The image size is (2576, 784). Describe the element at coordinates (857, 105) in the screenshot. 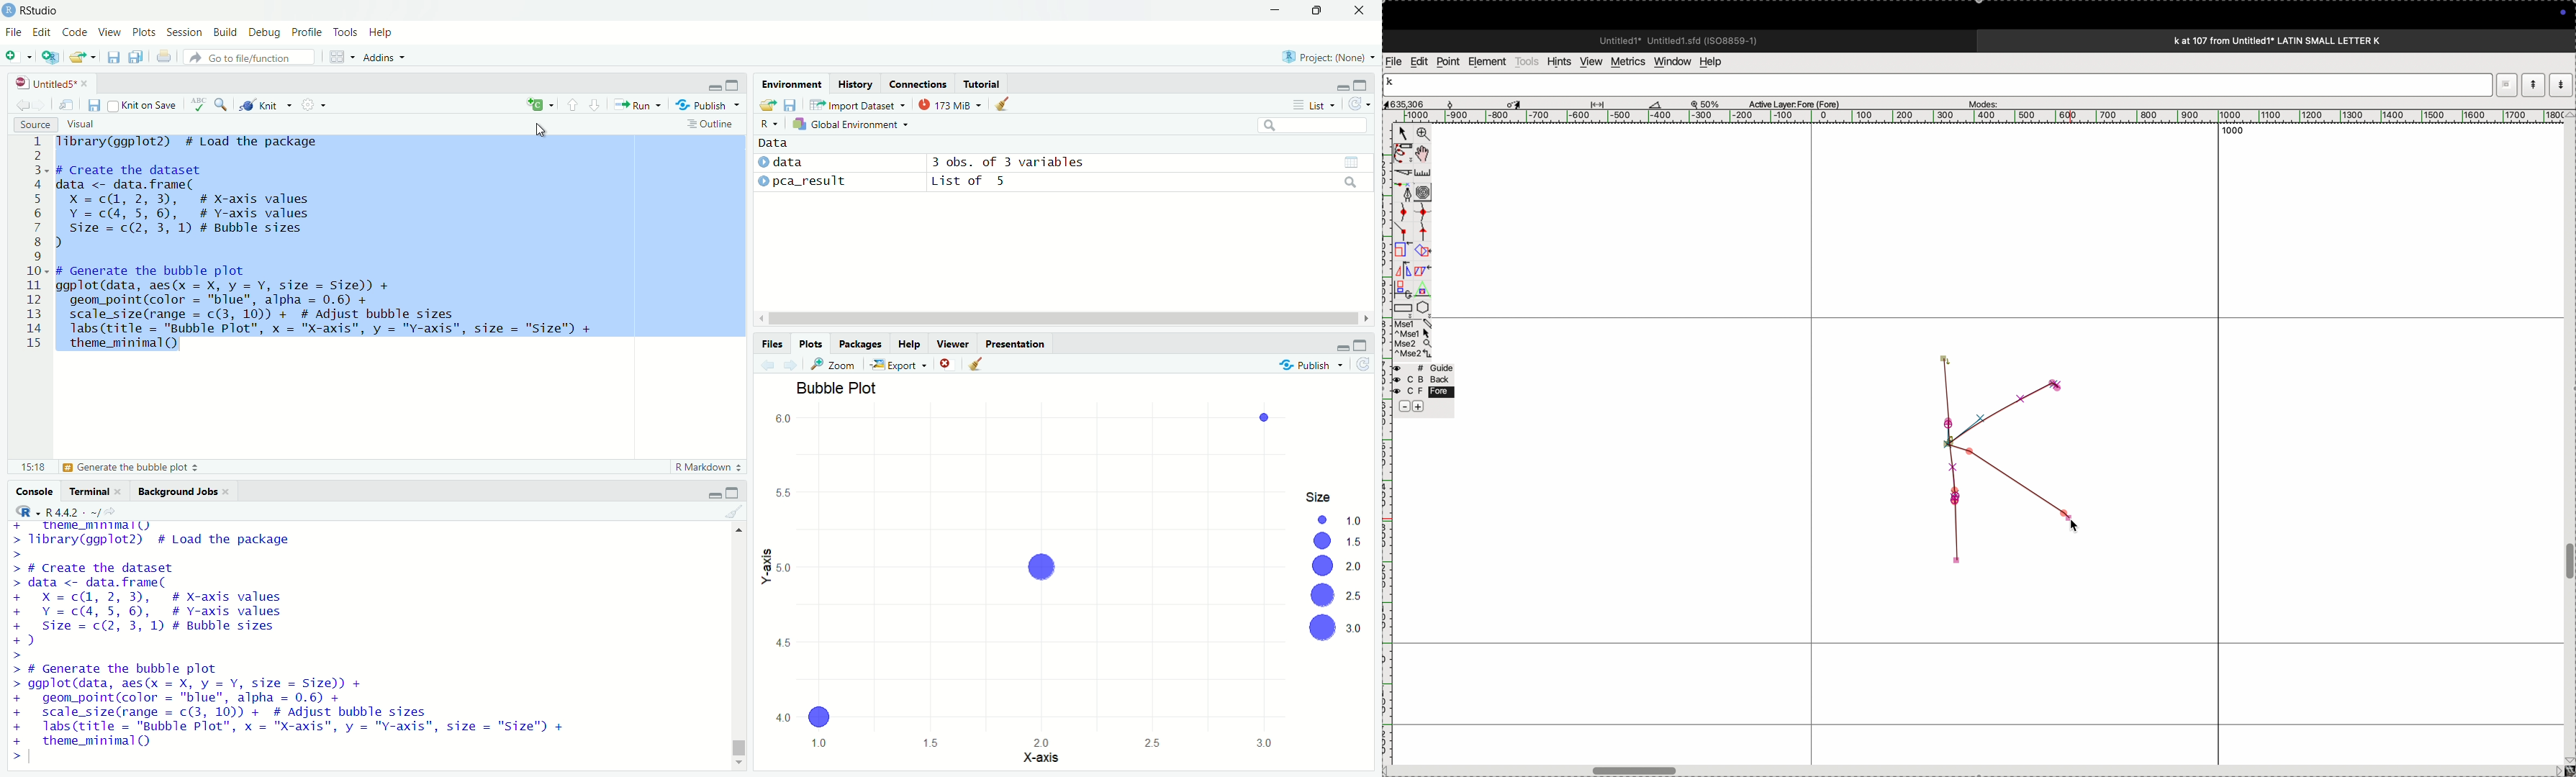

I see `import dataset` at that location.